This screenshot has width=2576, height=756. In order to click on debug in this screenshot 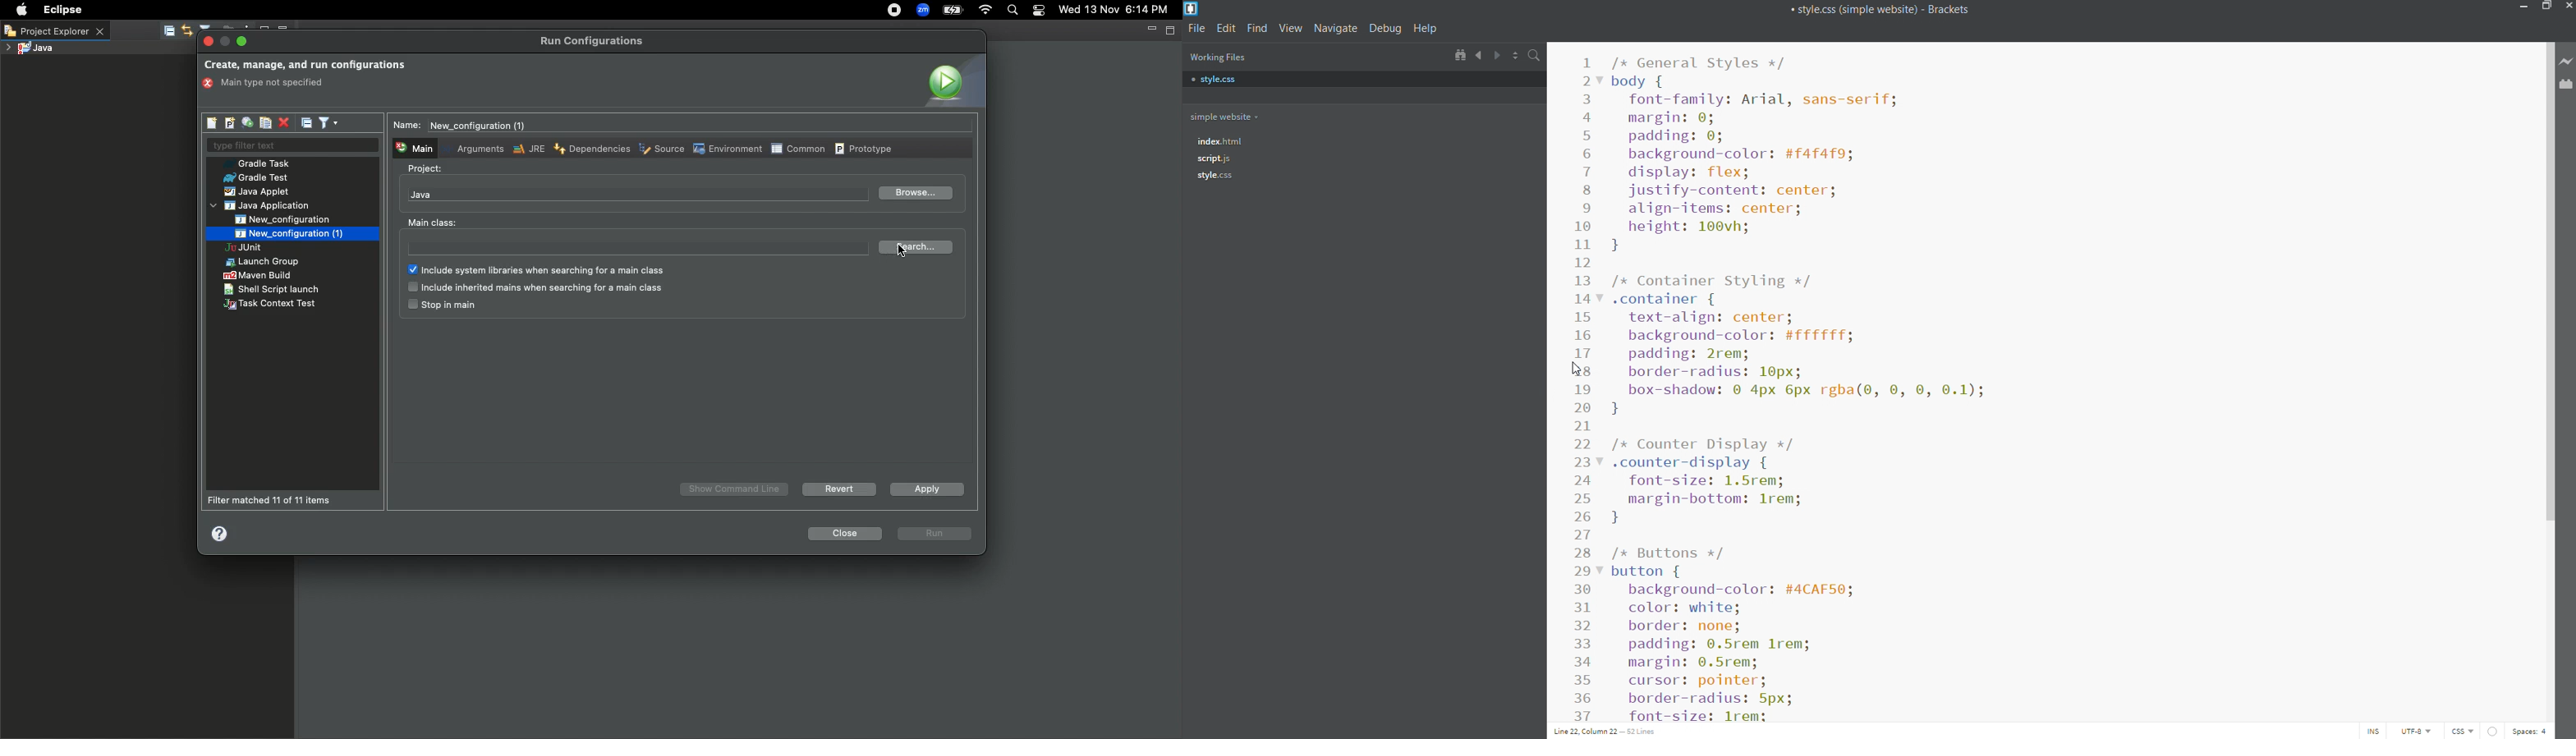, I will do `click(1386, 28)`.